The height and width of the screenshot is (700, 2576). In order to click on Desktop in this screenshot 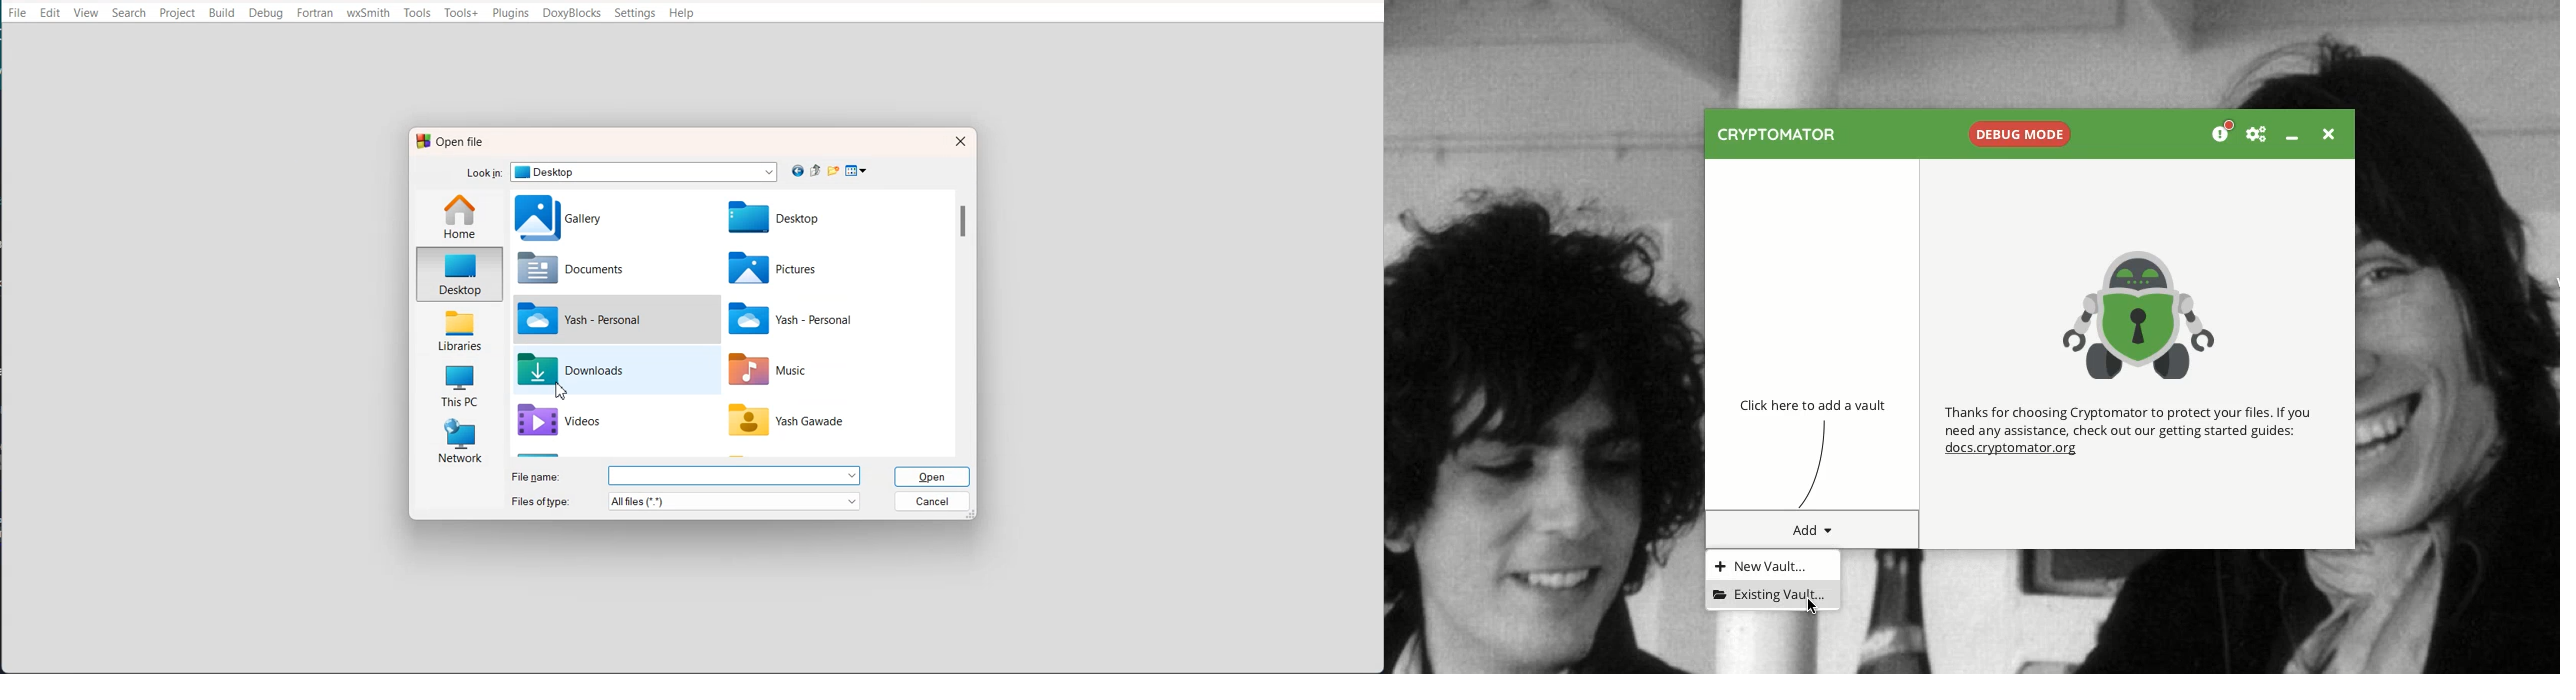, I will do `click(461, 273)`.